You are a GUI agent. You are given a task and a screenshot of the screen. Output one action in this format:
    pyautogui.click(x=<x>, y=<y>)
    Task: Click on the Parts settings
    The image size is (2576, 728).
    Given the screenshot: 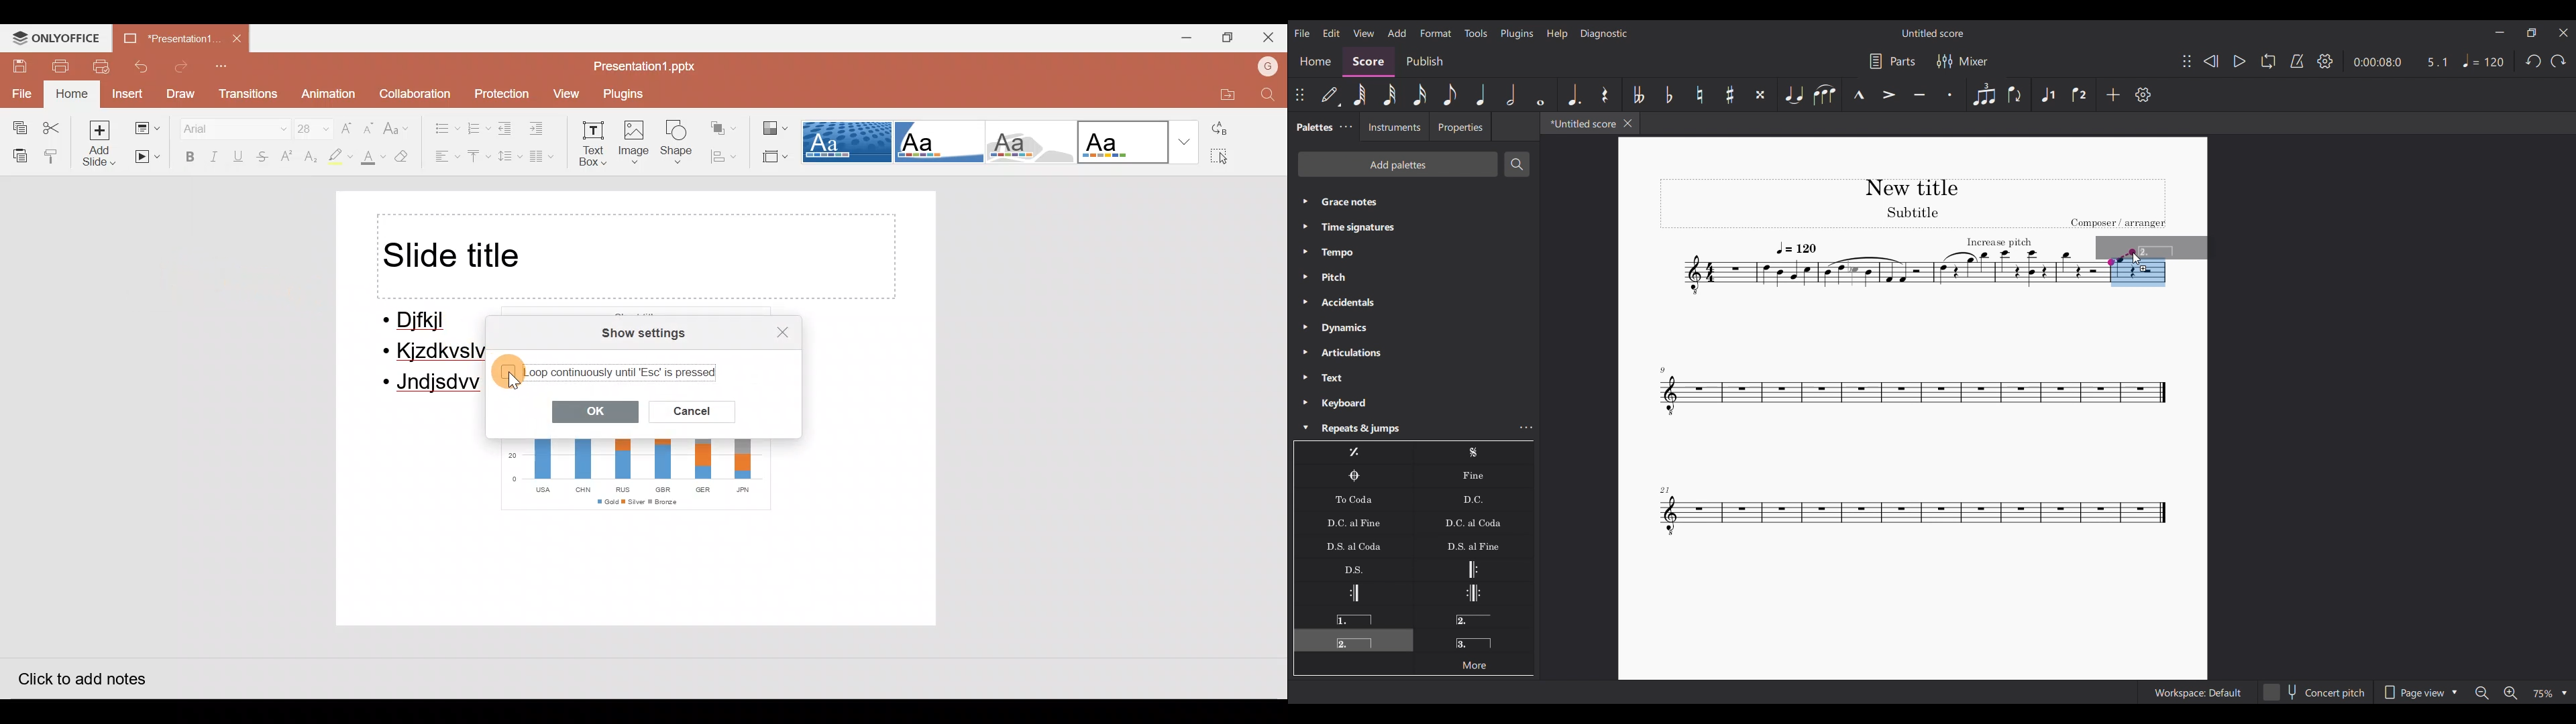 What is the action you would take?
    pyautogui.click(x=1893, y=61)
    